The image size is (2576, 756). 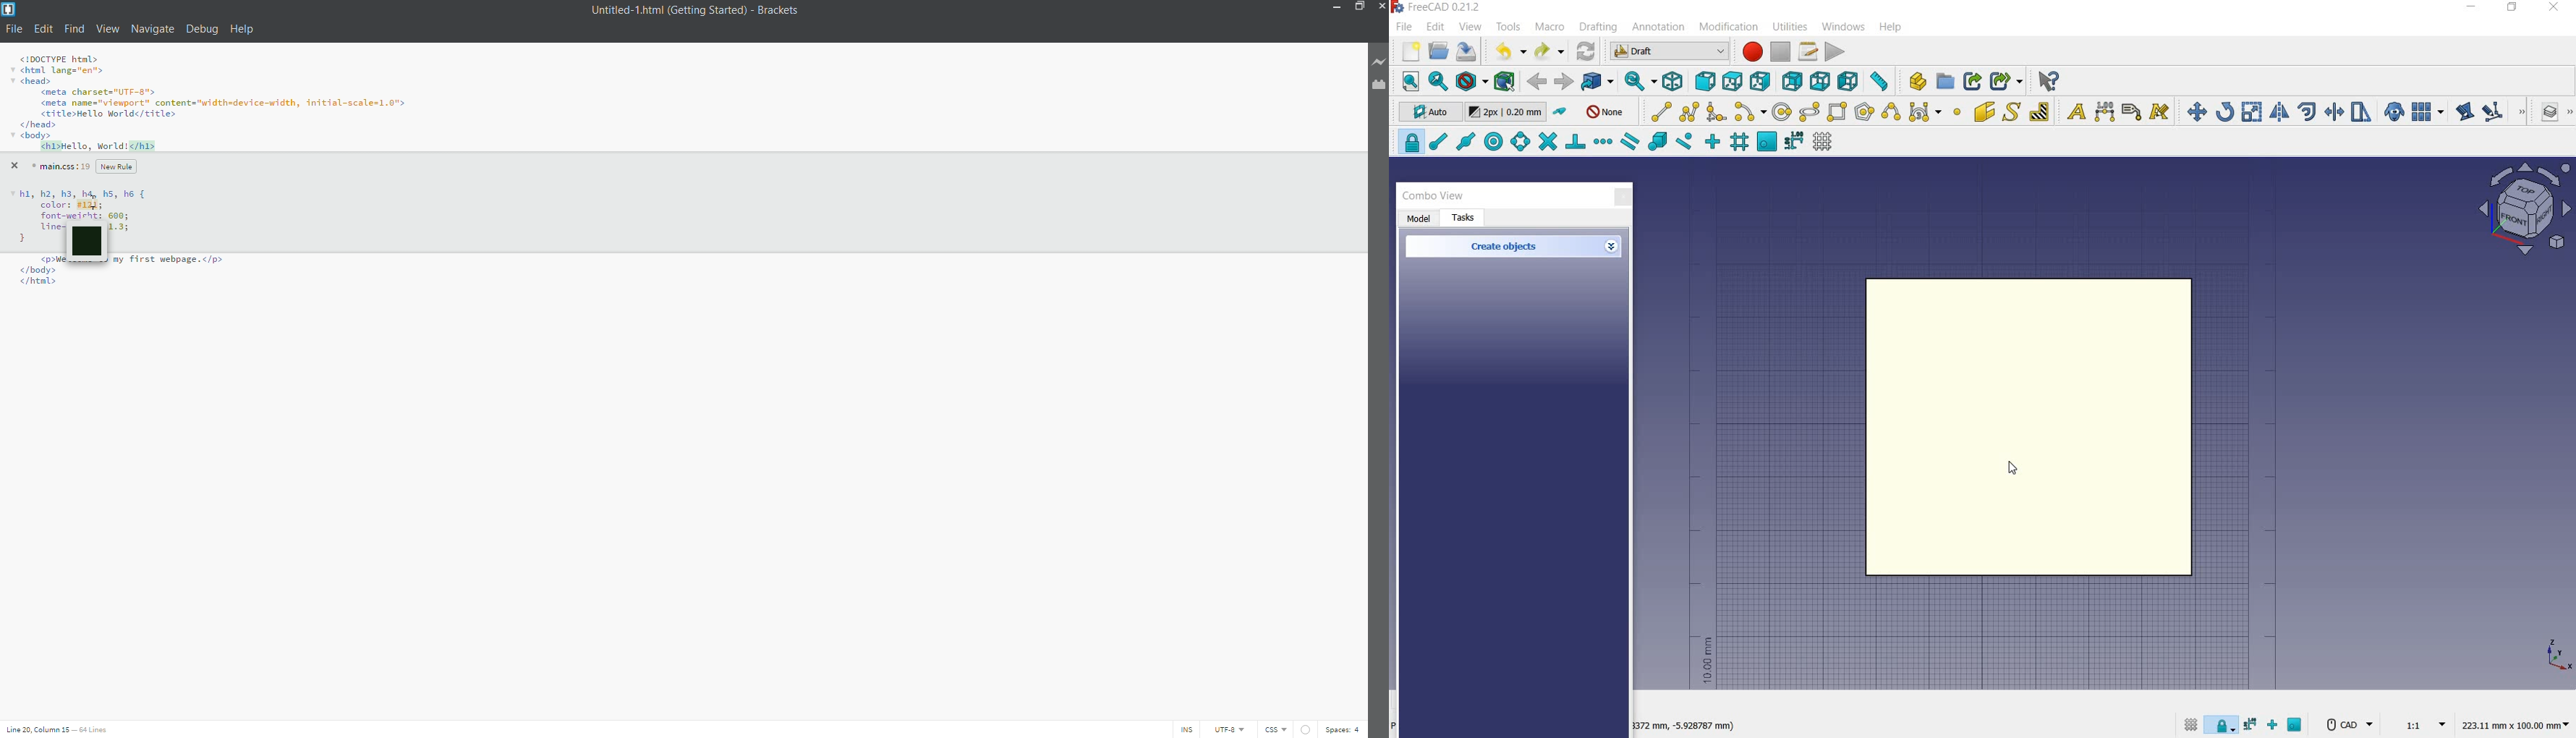 I want to click on fillet, so click(x=1717, y=112).